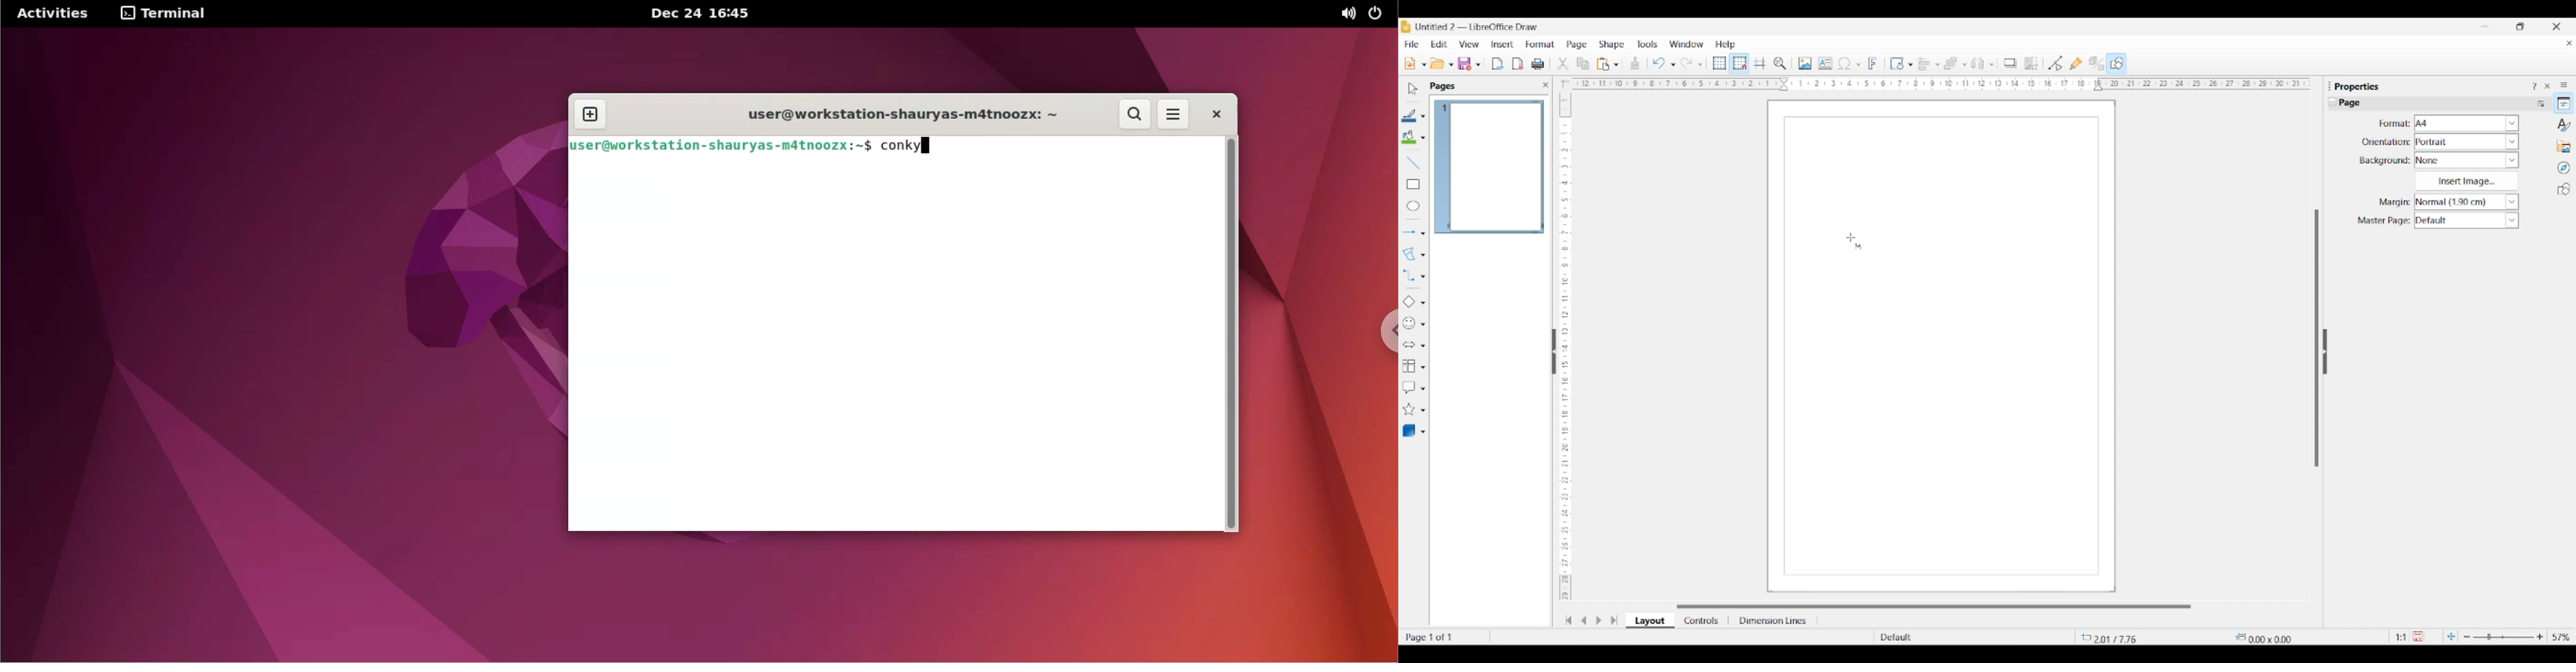 The image size is (2576, 672). I want to click on Gallery, so click(2564, 146).